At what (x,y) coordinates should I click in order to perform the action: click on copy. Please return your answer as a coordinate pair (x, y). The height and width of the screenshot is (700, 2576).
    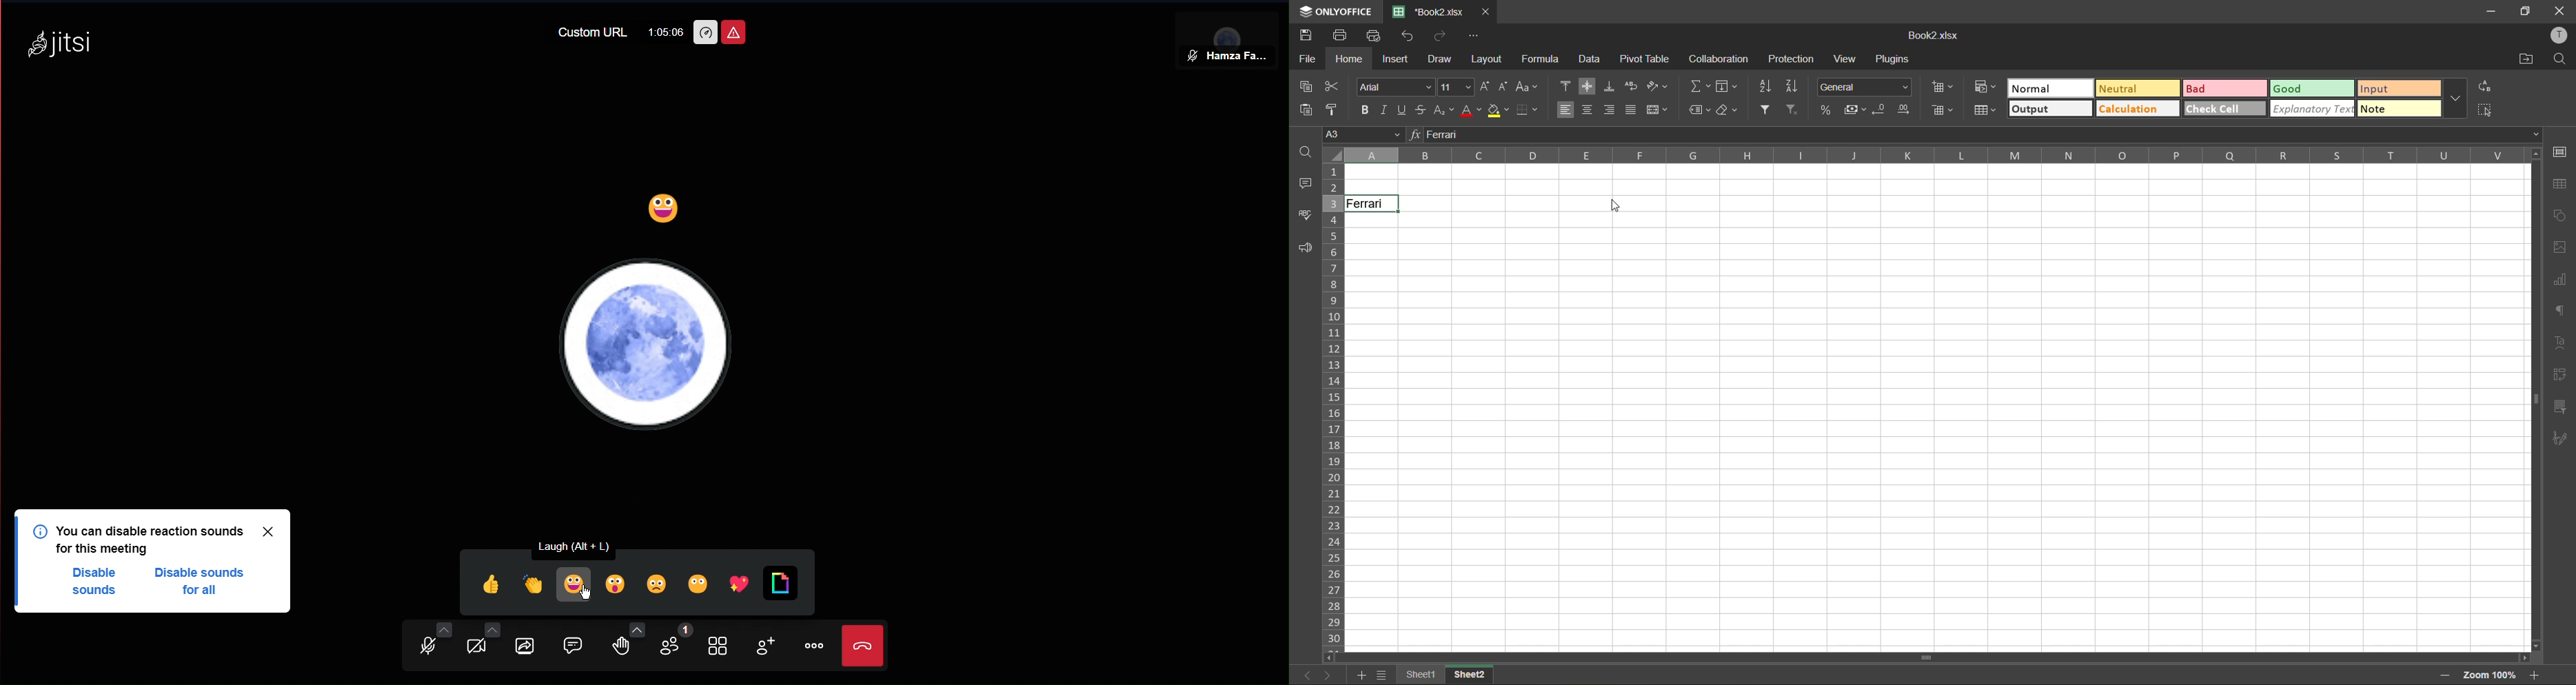
    Looking at the image, I should click on (1306, 86).